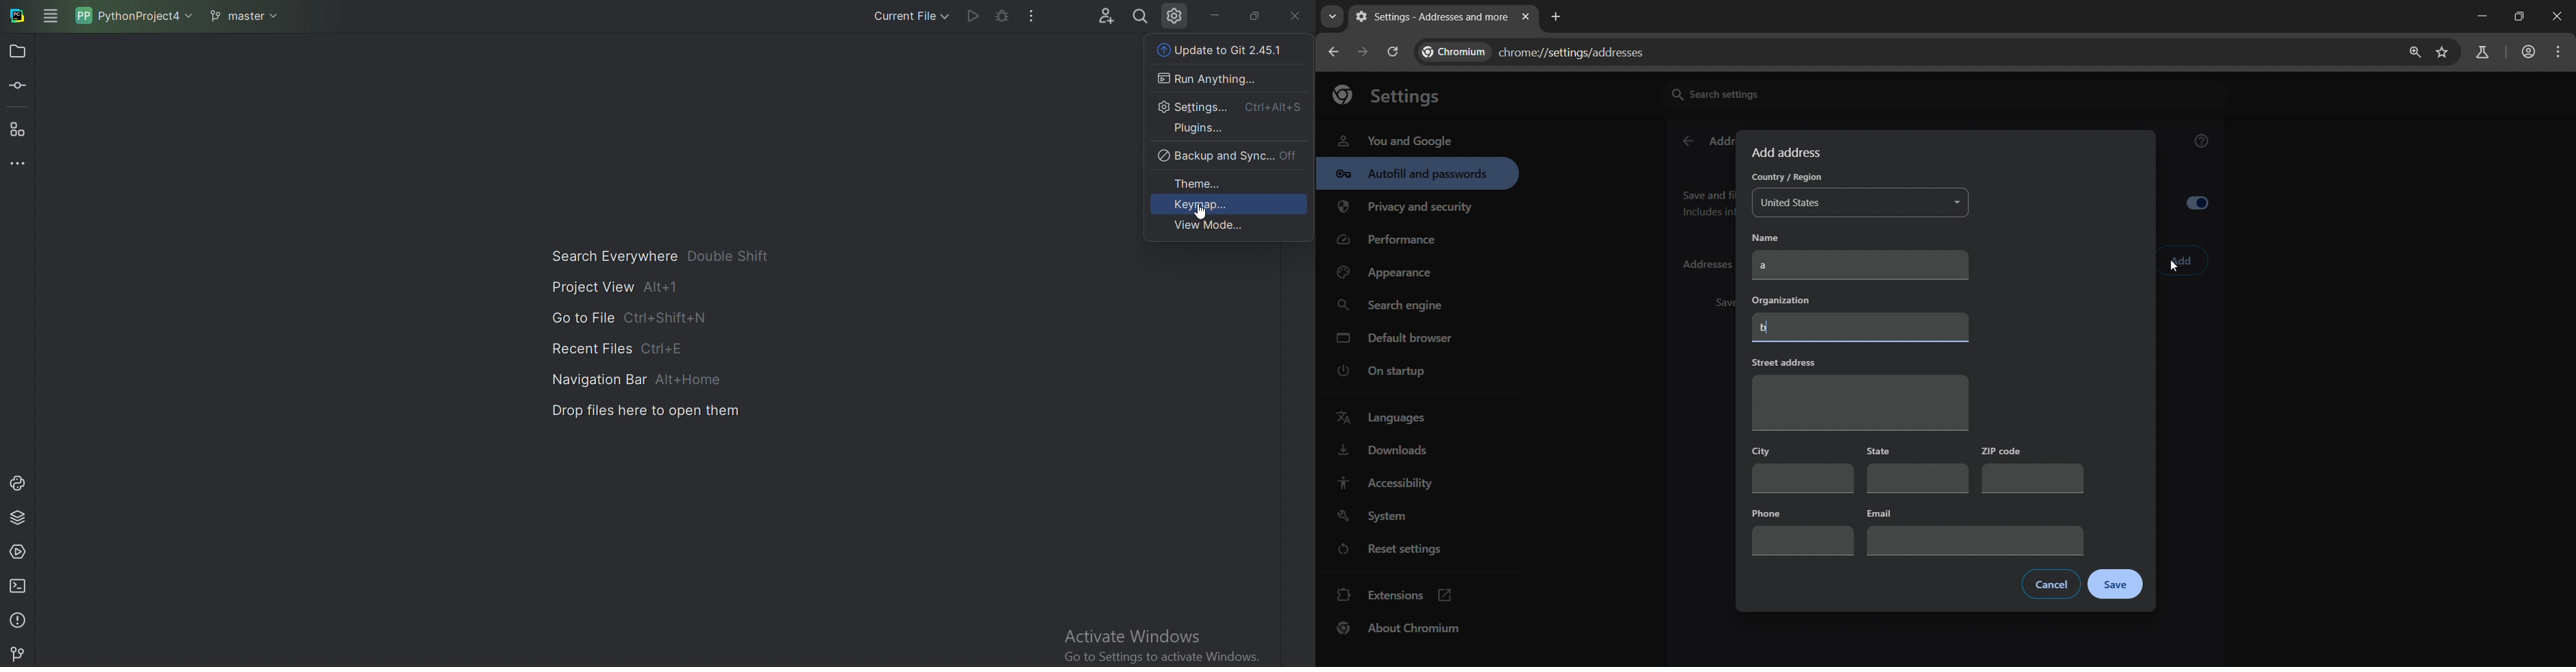  I want to click on phone, so click(1803, 530).